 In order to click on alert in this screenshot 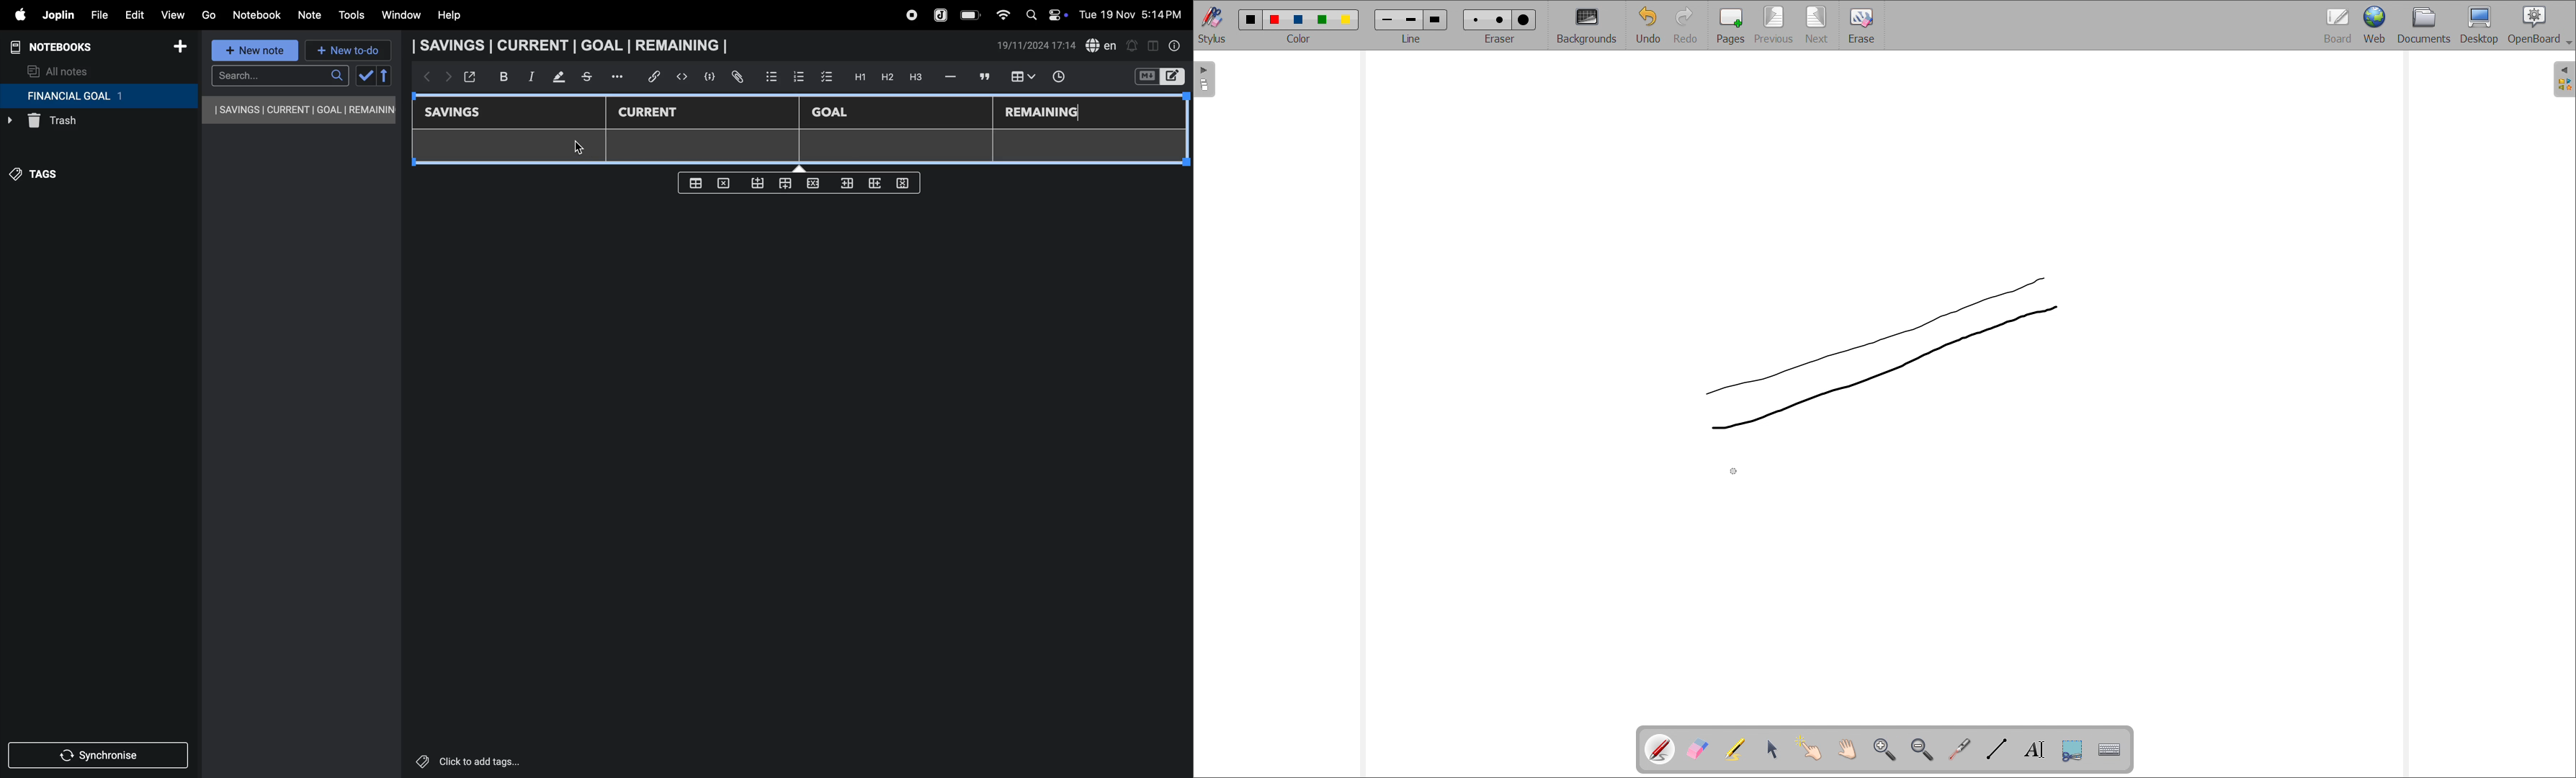, I will do `click(1132, 45)`.